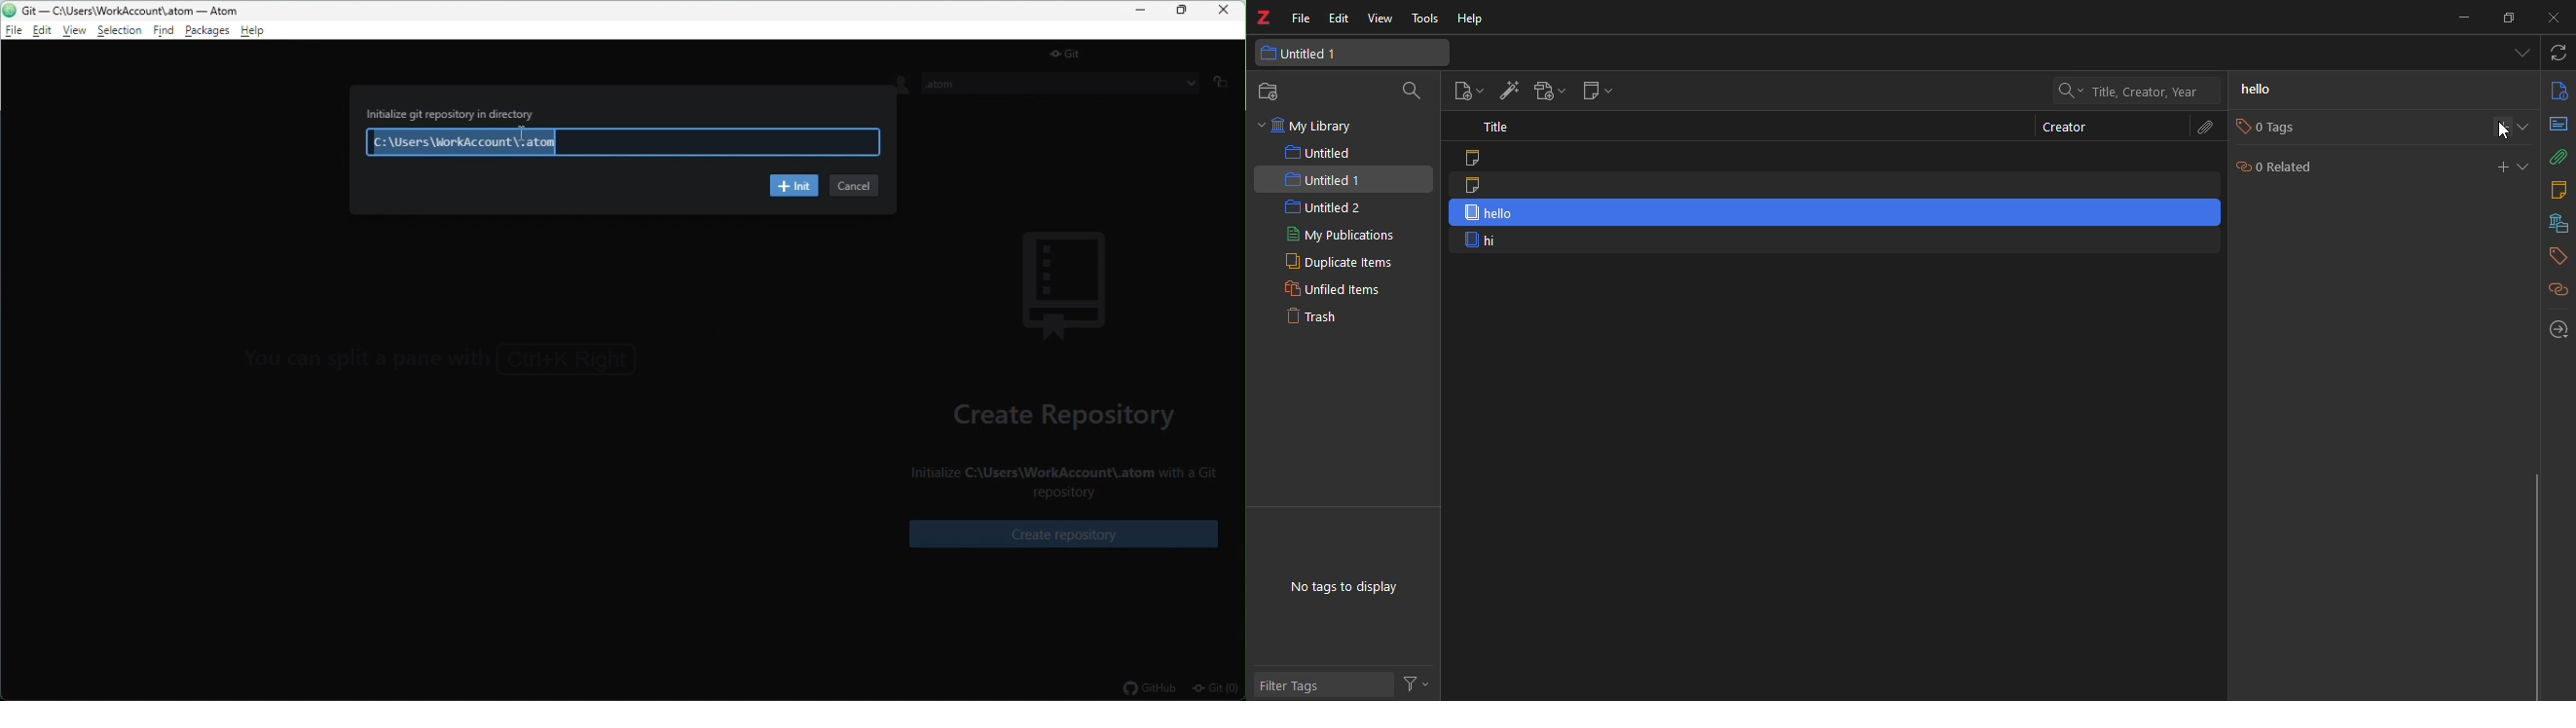  I want to click on cursor, so click(525, 131).